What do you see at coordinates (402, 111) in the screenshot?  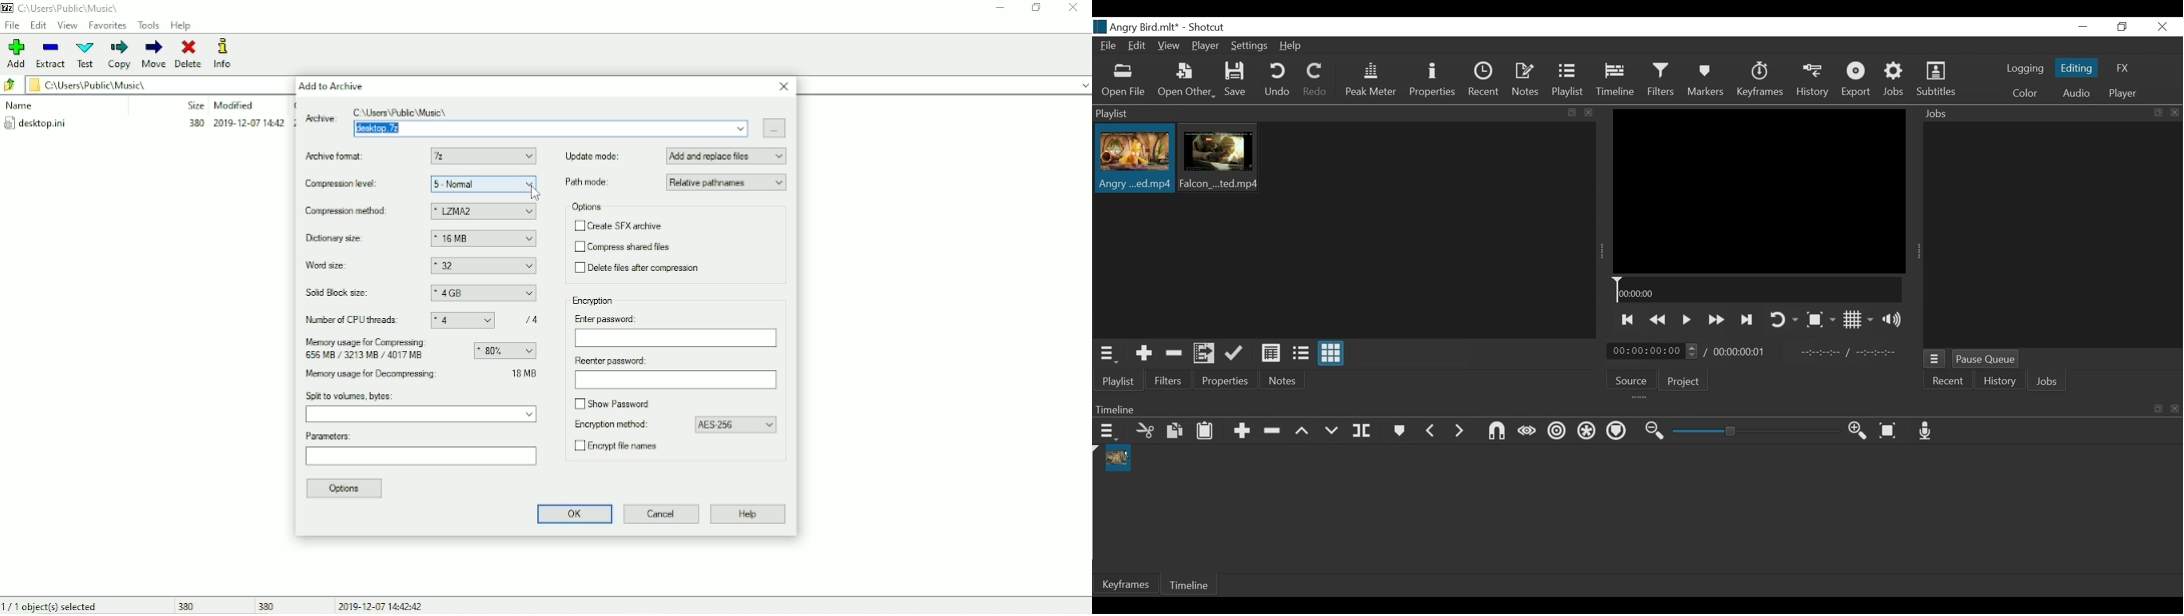 I see `C:\Users Public \Music\` at bounding box center [402, 111].